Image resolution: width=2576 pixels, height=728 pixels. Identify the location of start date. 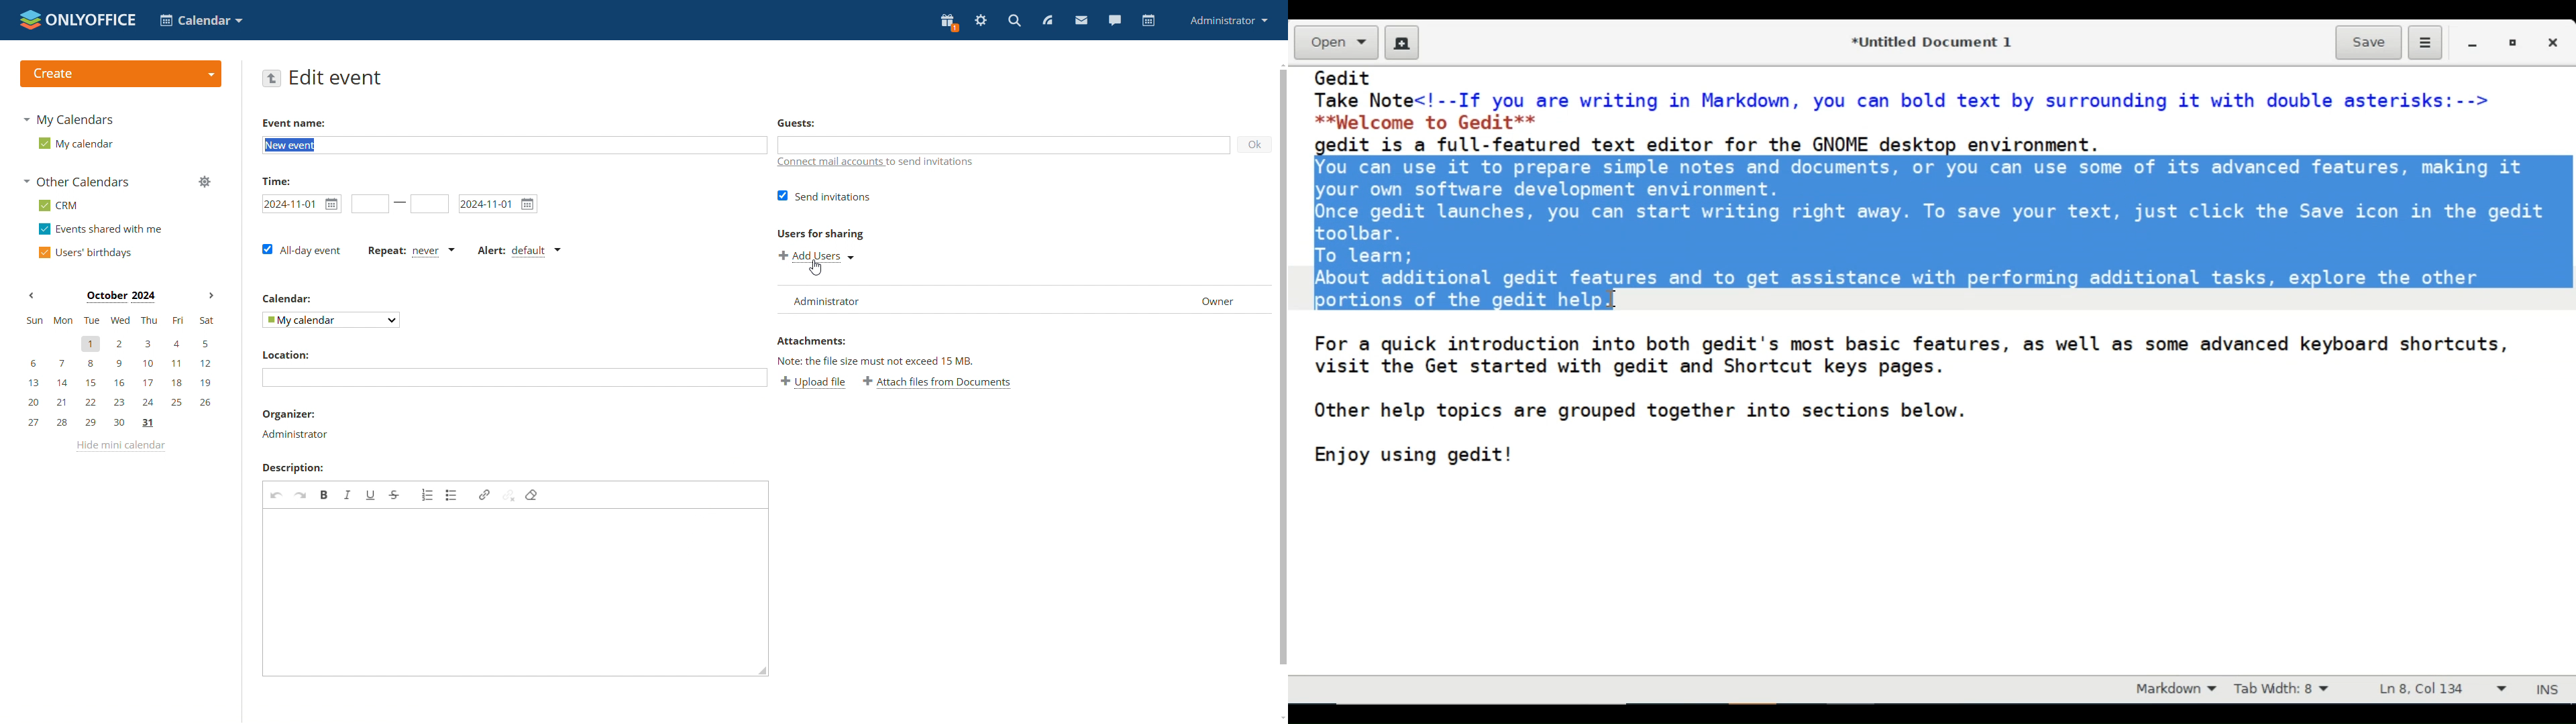
(300, 204).